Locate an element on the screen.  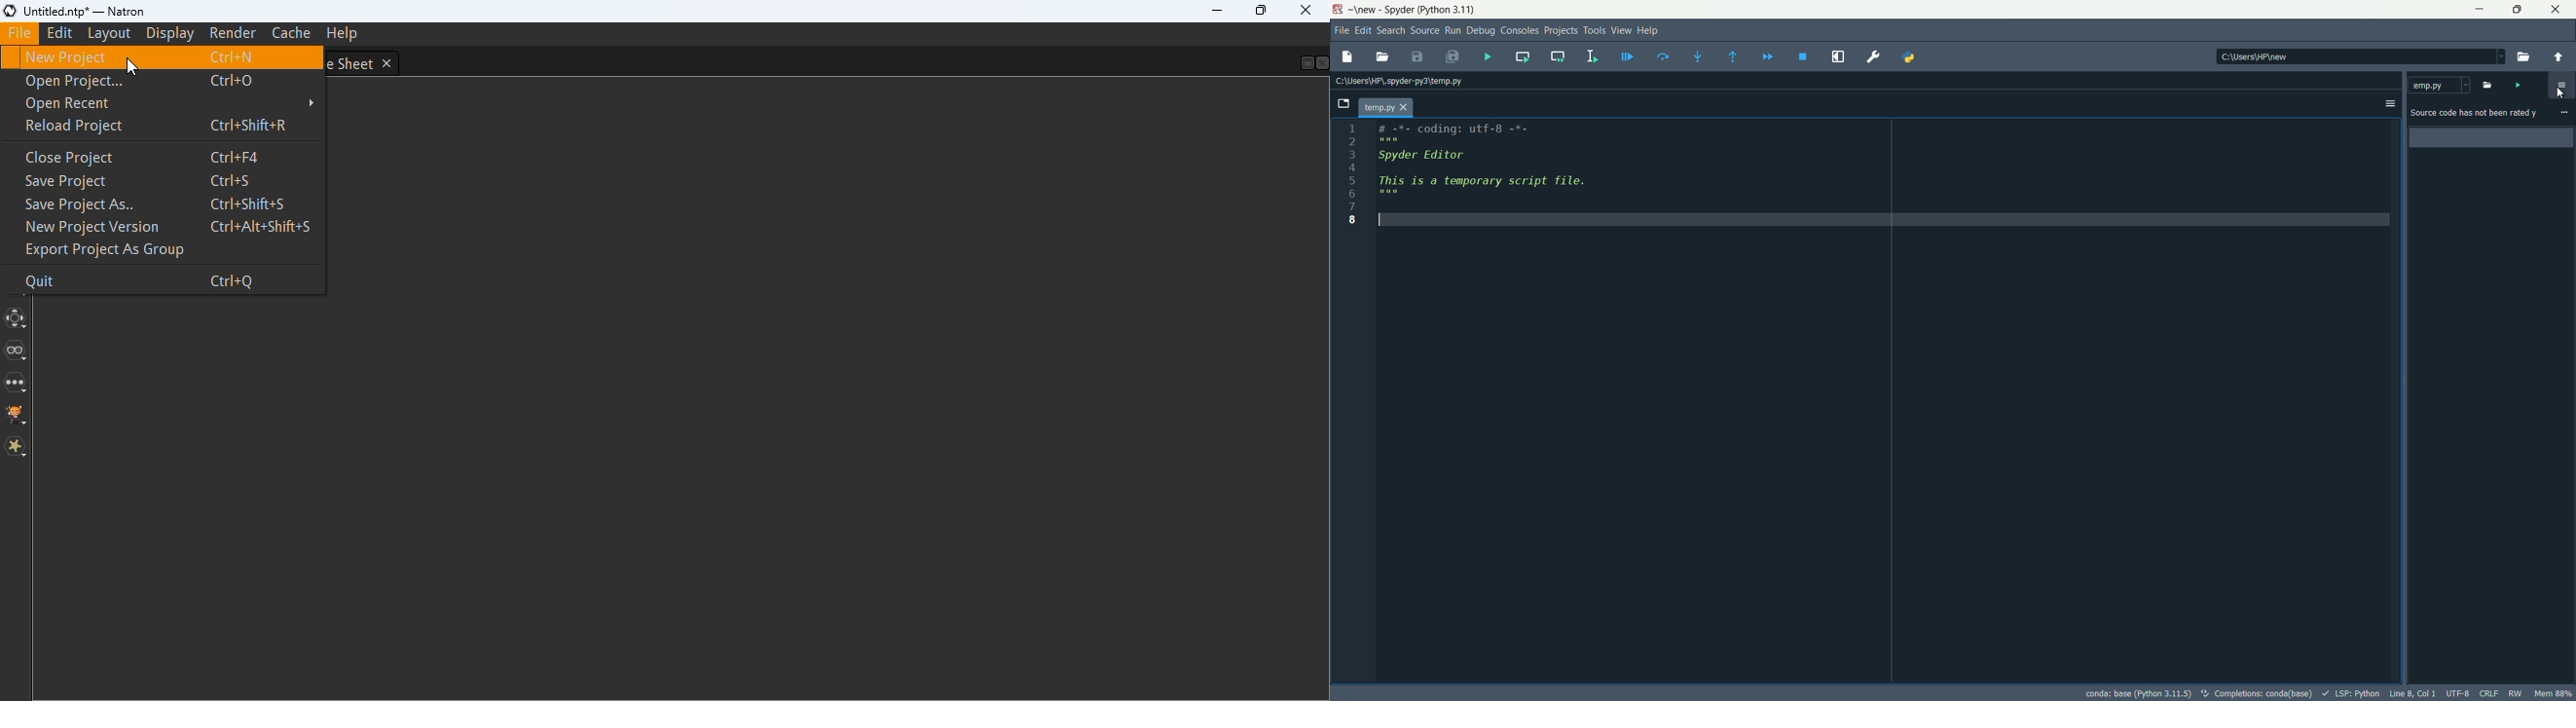
new file is located at coordinates (1347, 56).